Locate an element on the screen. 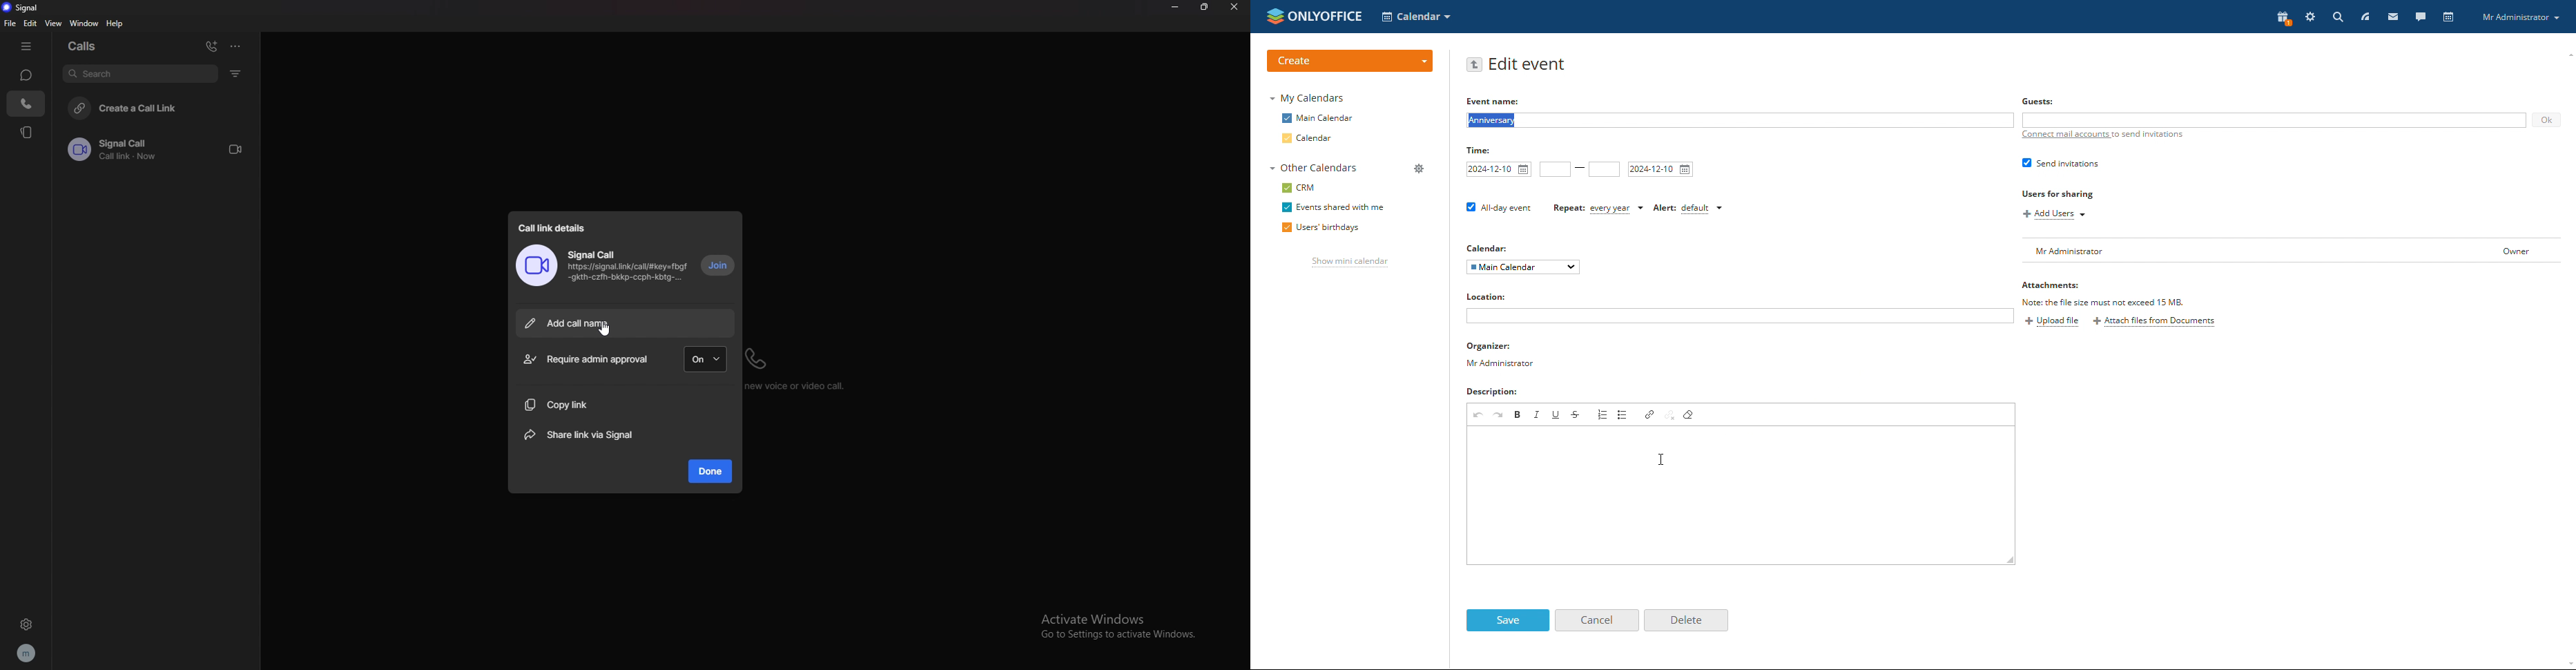  minimize is located at coordinates (1175, 7).